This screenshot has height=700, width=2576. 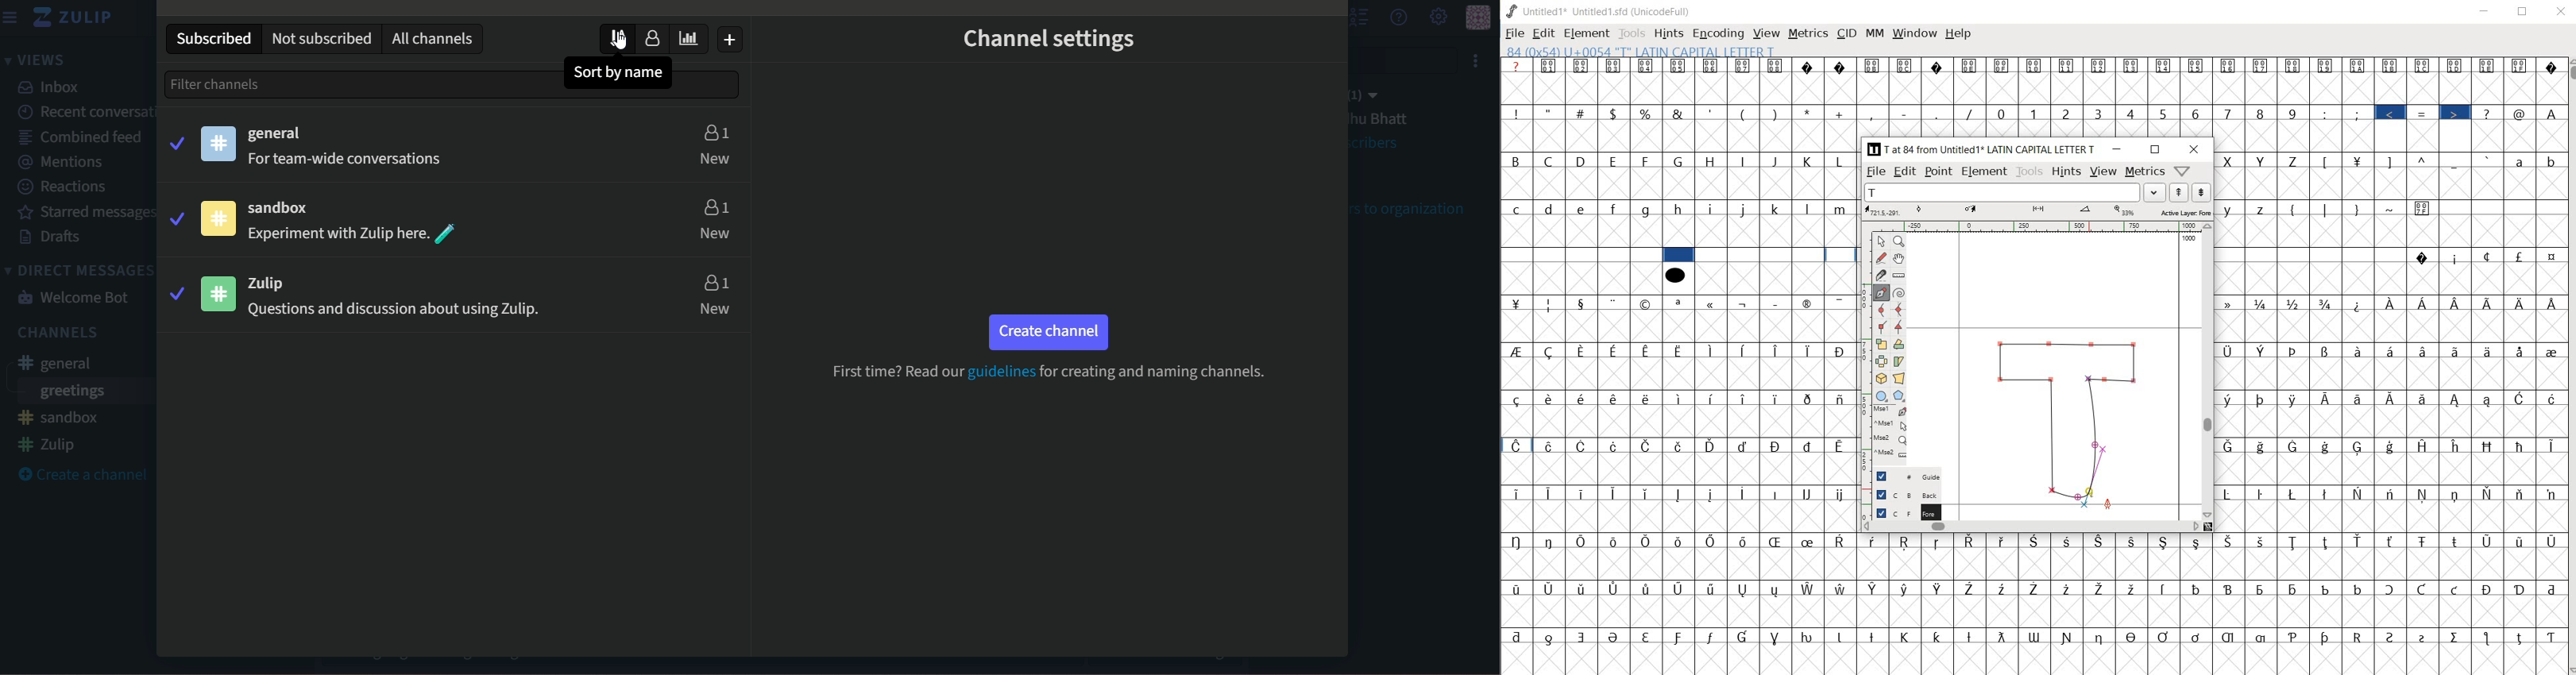 What do you see at coordinates (689, 38) in the screenshot?
I see `sort by traffic` at bounding box center [689, 38].